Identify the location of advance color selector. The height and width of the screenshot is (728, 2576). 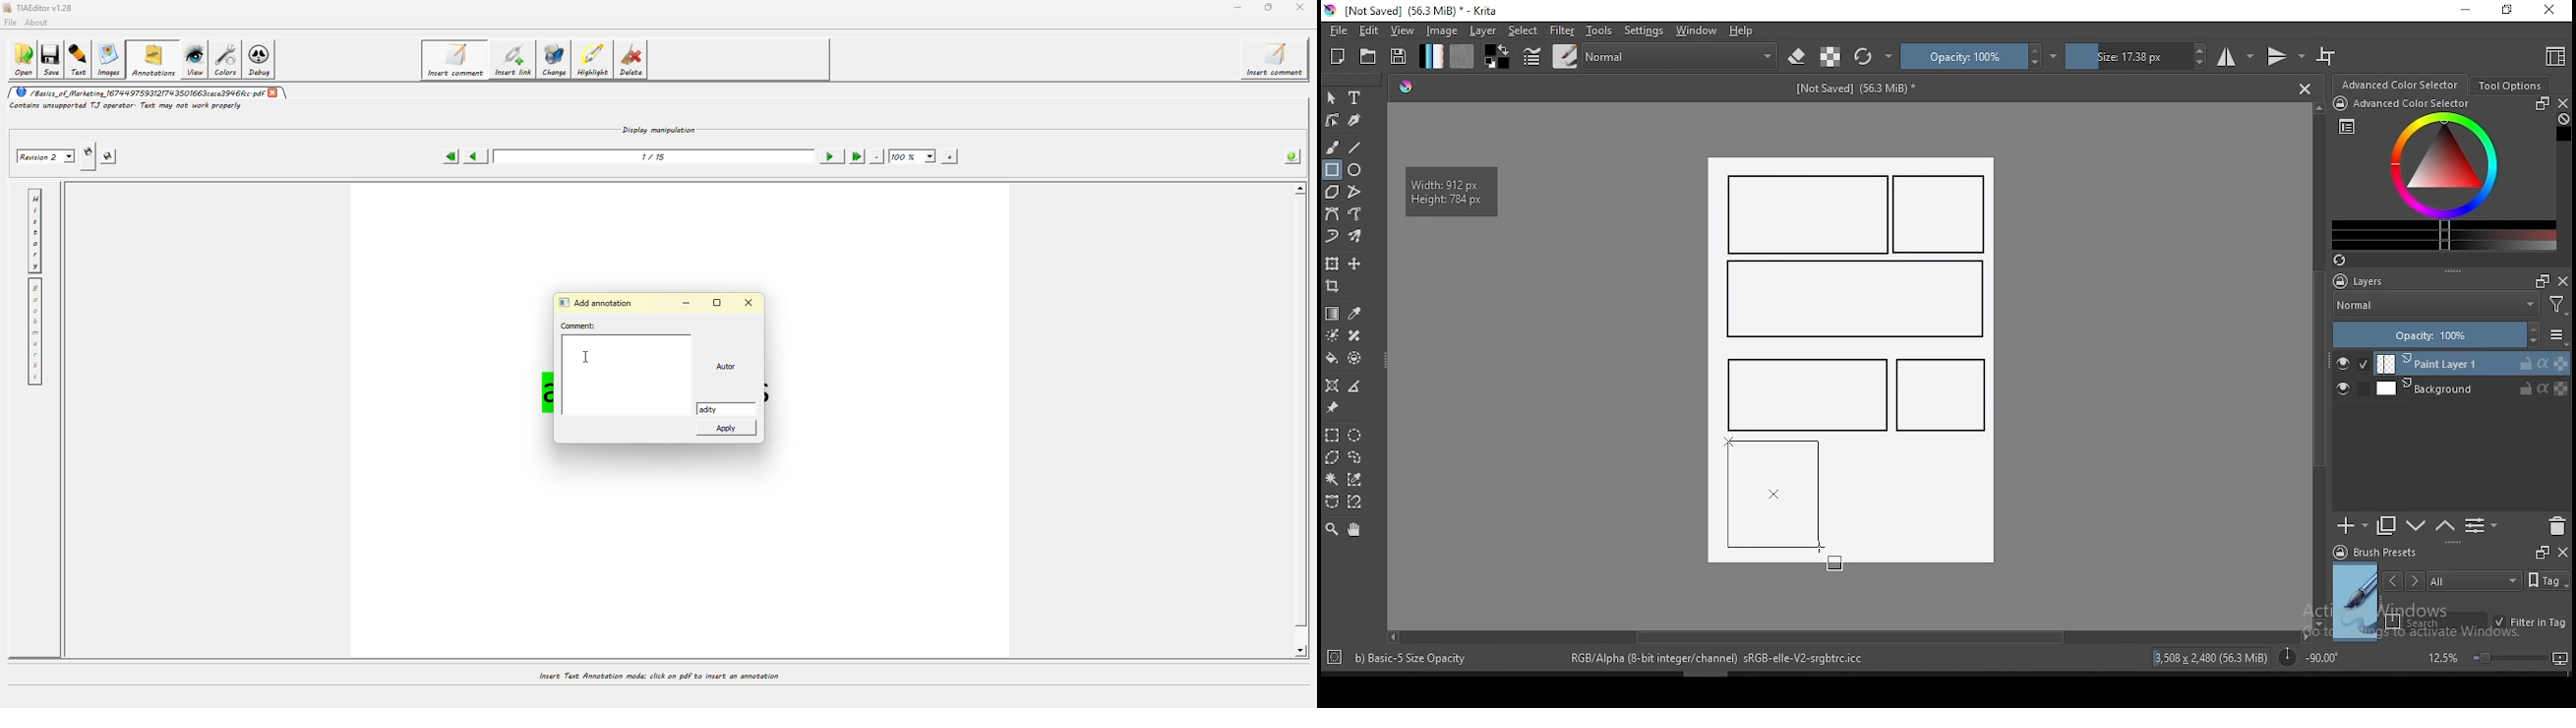
(2402, 84).